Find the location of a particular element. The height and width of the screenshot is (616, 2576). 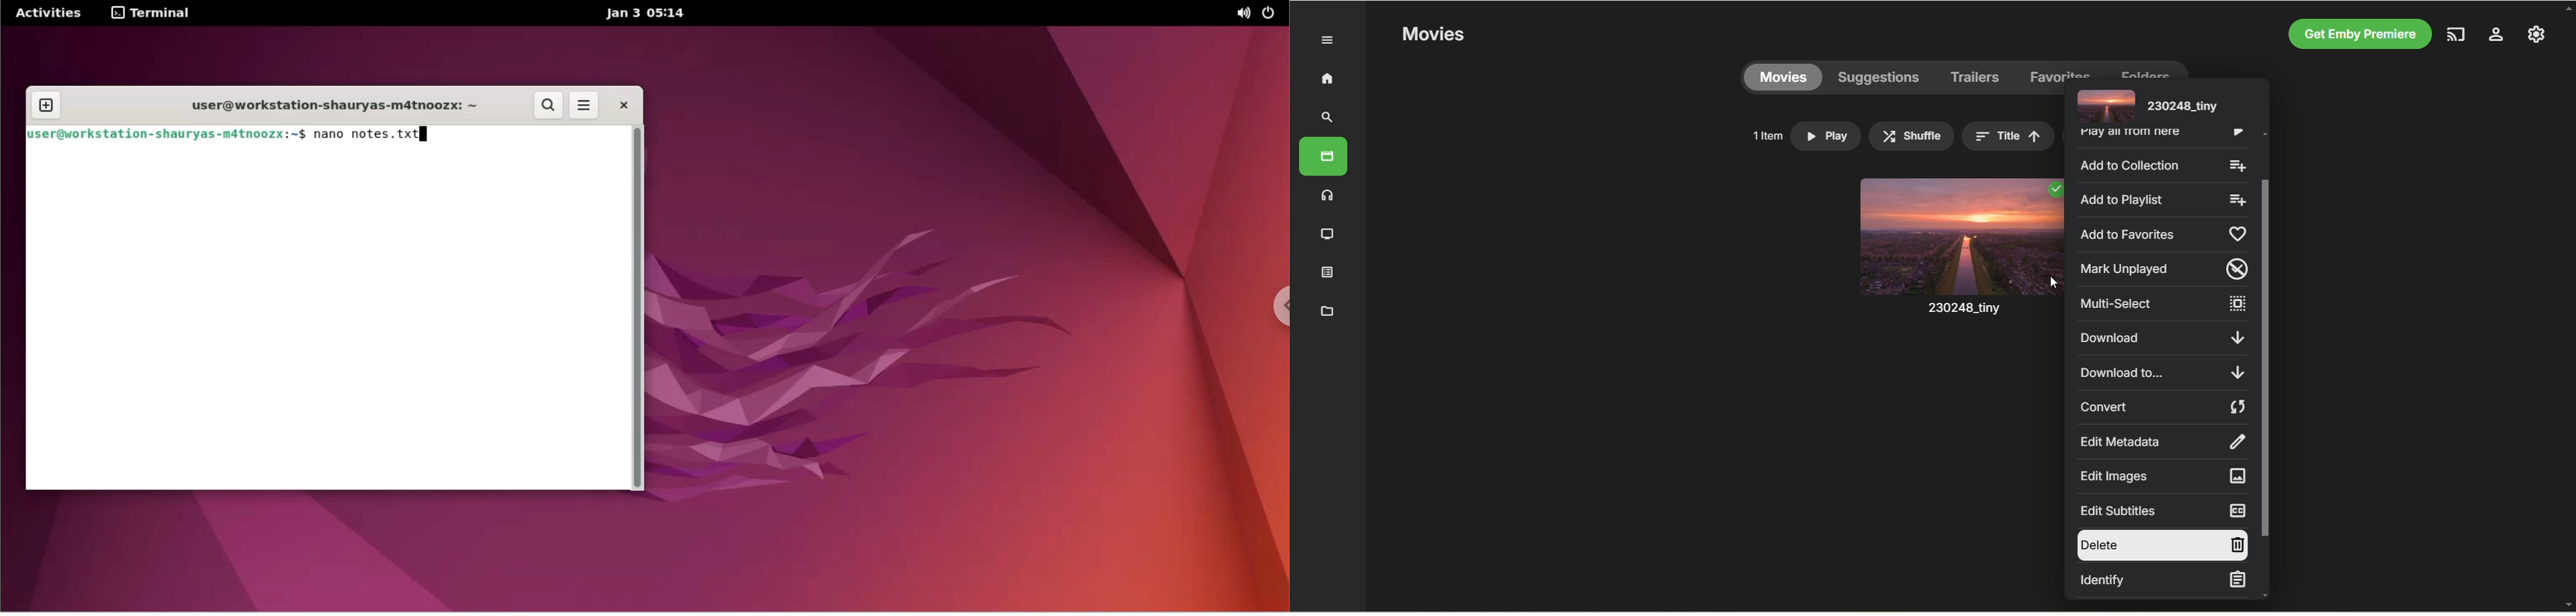

Activities is located at coordinates (49, 12).